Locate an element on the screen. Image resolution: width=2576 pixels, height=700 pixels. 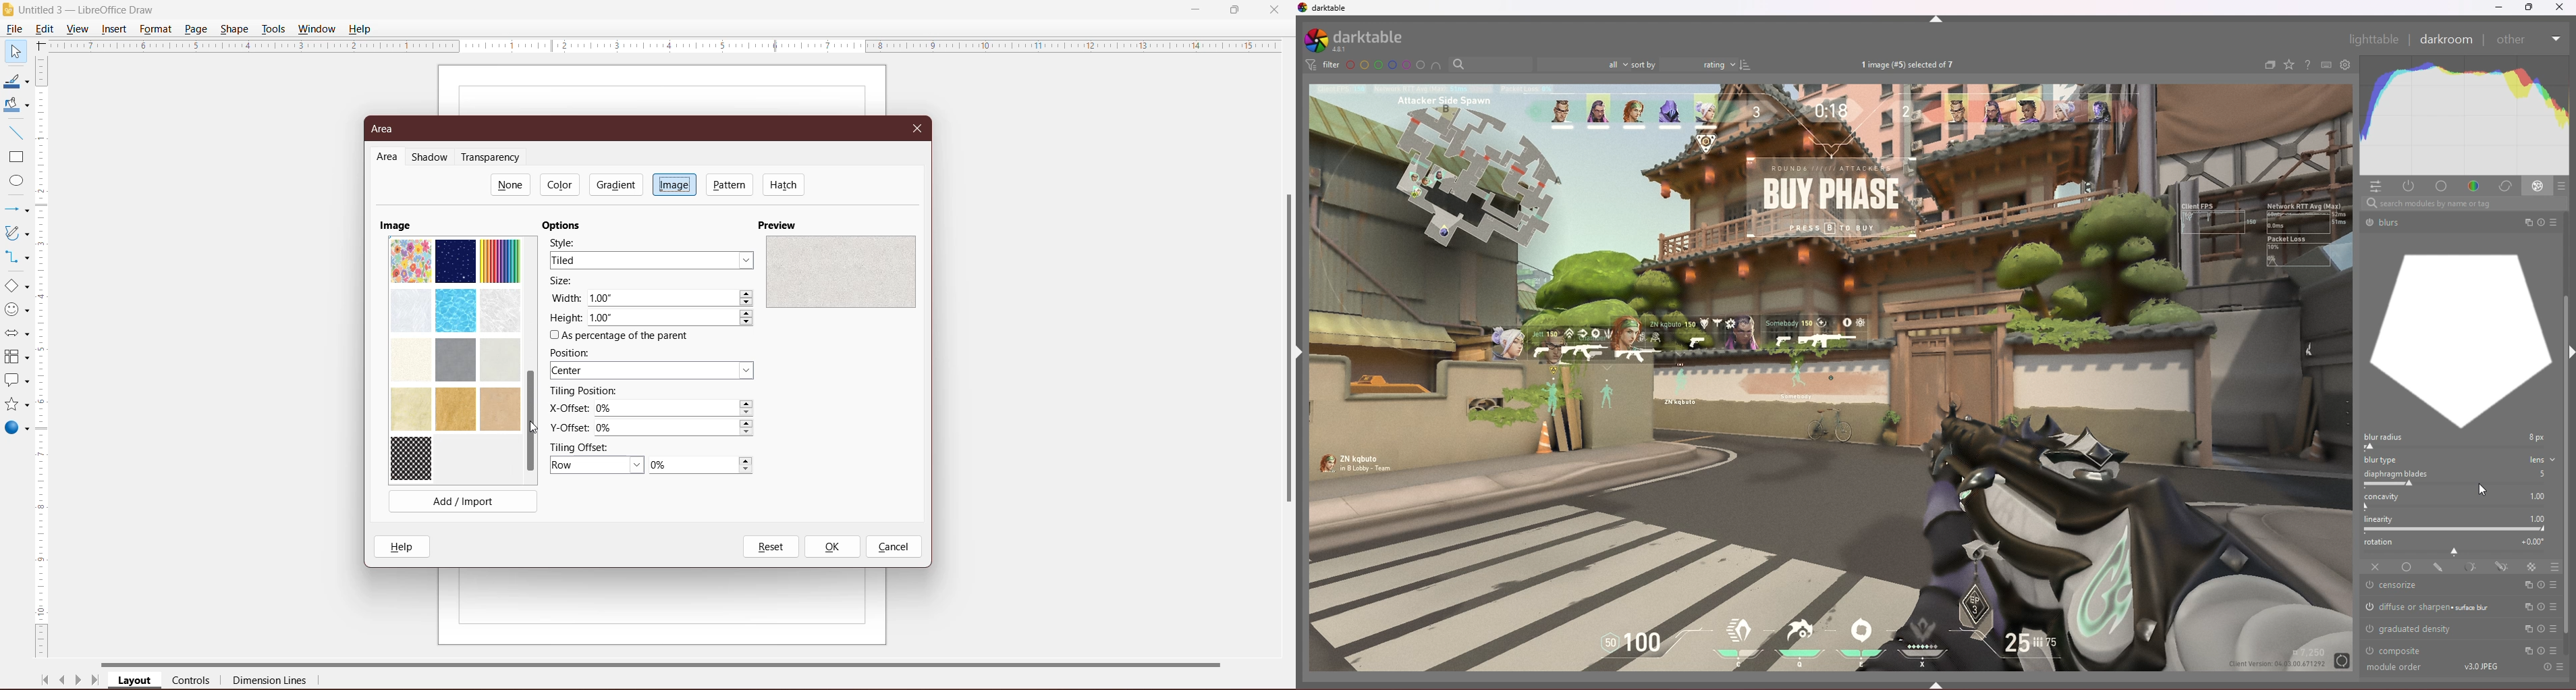
Set required height is located at coordinates (672, 319).